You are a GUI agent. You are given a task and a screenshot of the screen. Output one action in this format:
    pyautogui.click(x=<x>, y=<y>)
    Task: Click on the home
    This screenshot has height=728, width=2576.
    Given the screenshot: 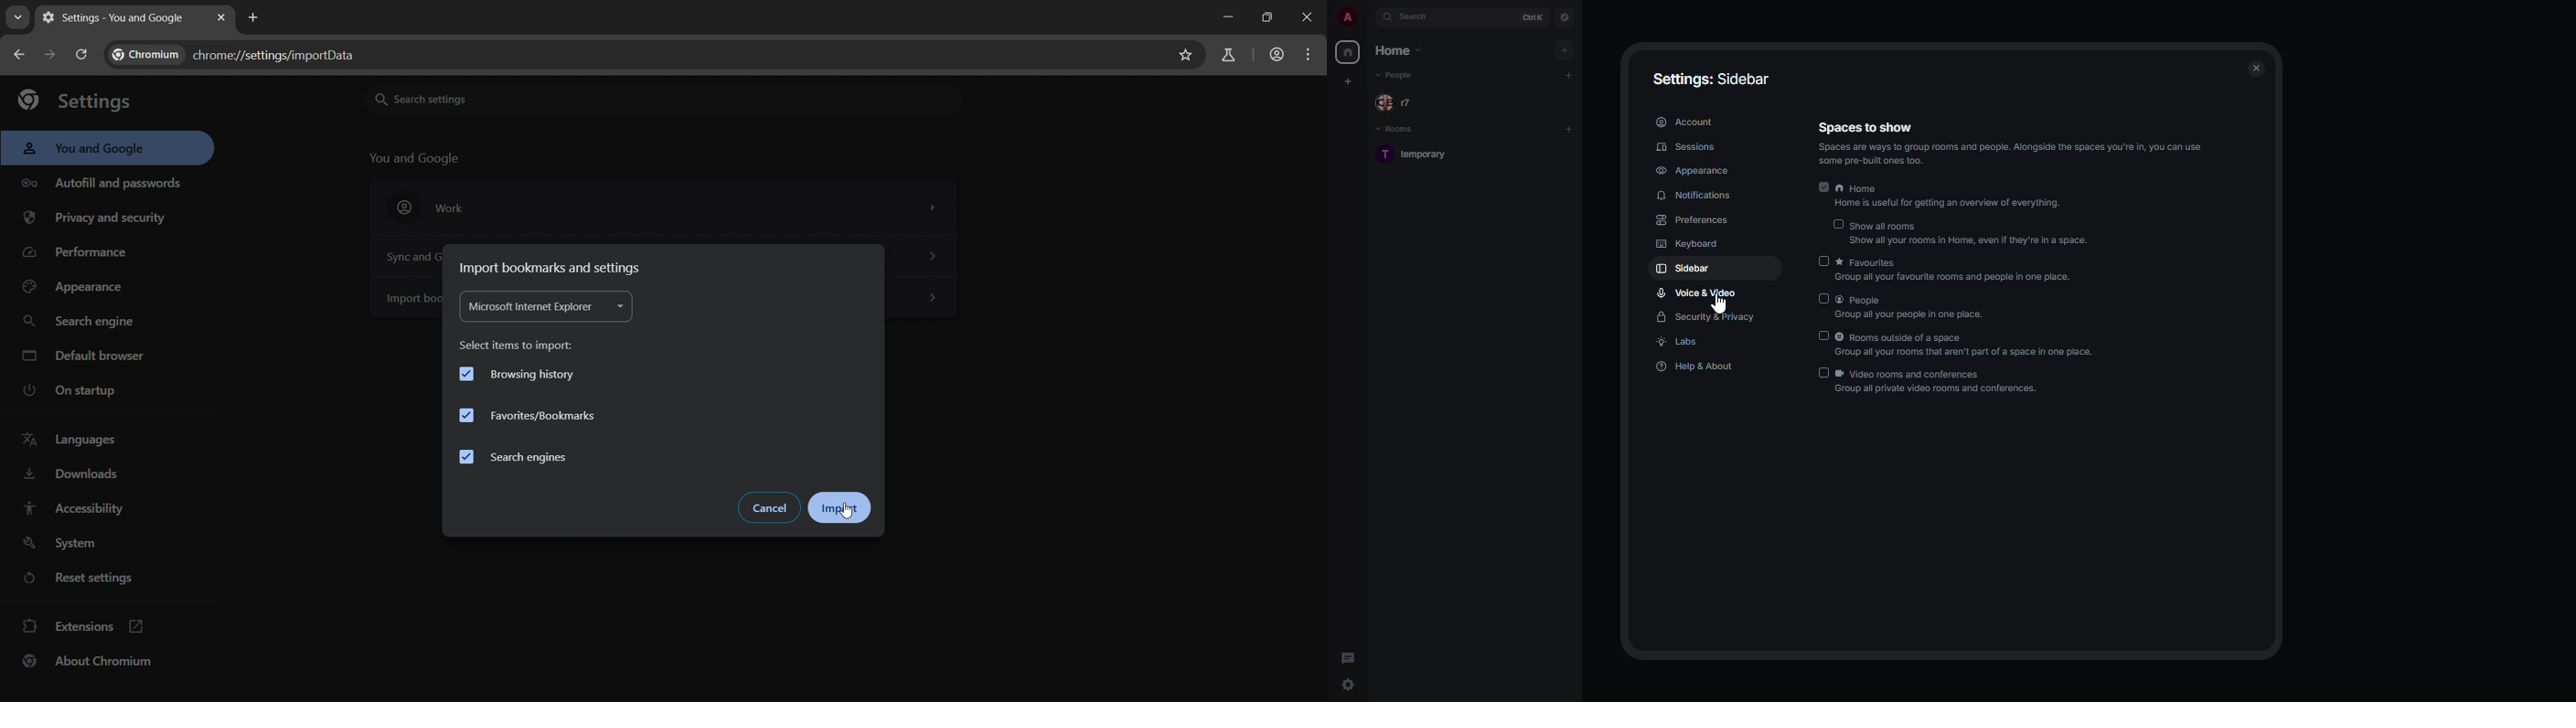 What is the action you would take?
    pyautogui.click(x=1396, y=50)
    